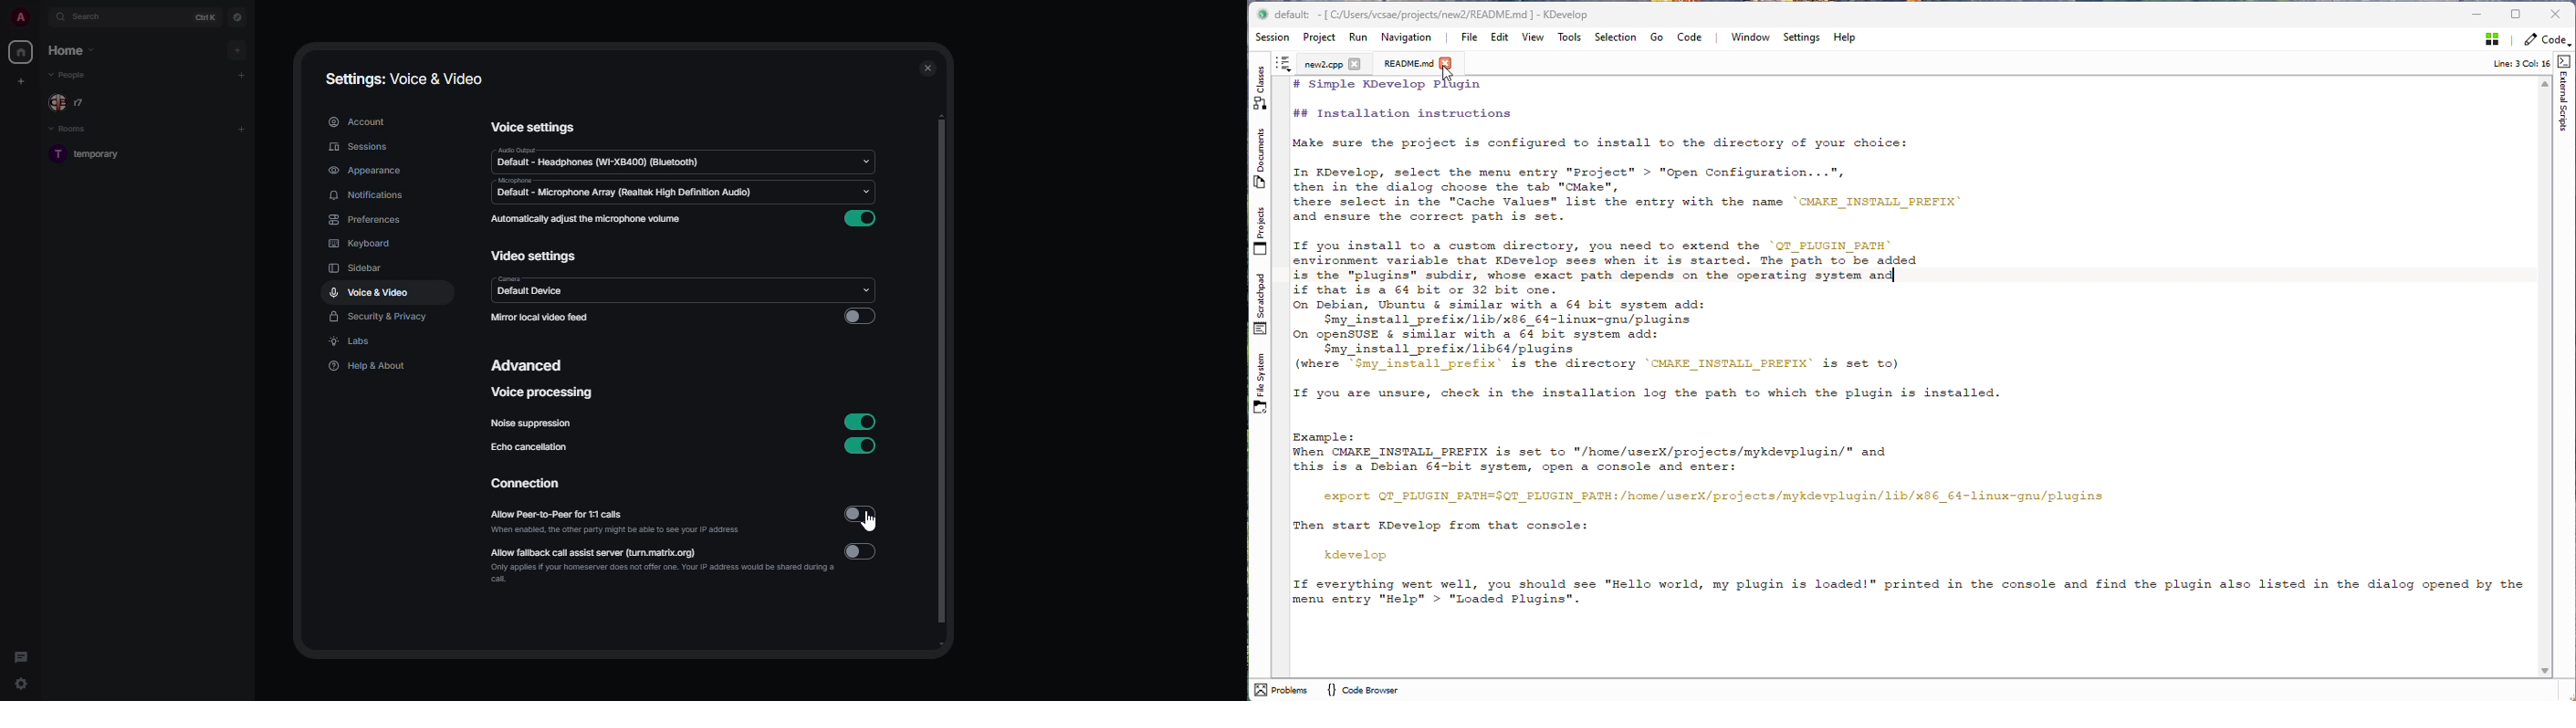 The width and height of the screenshot is (2576, 728). I want to click on help & about, so click(366, 365).